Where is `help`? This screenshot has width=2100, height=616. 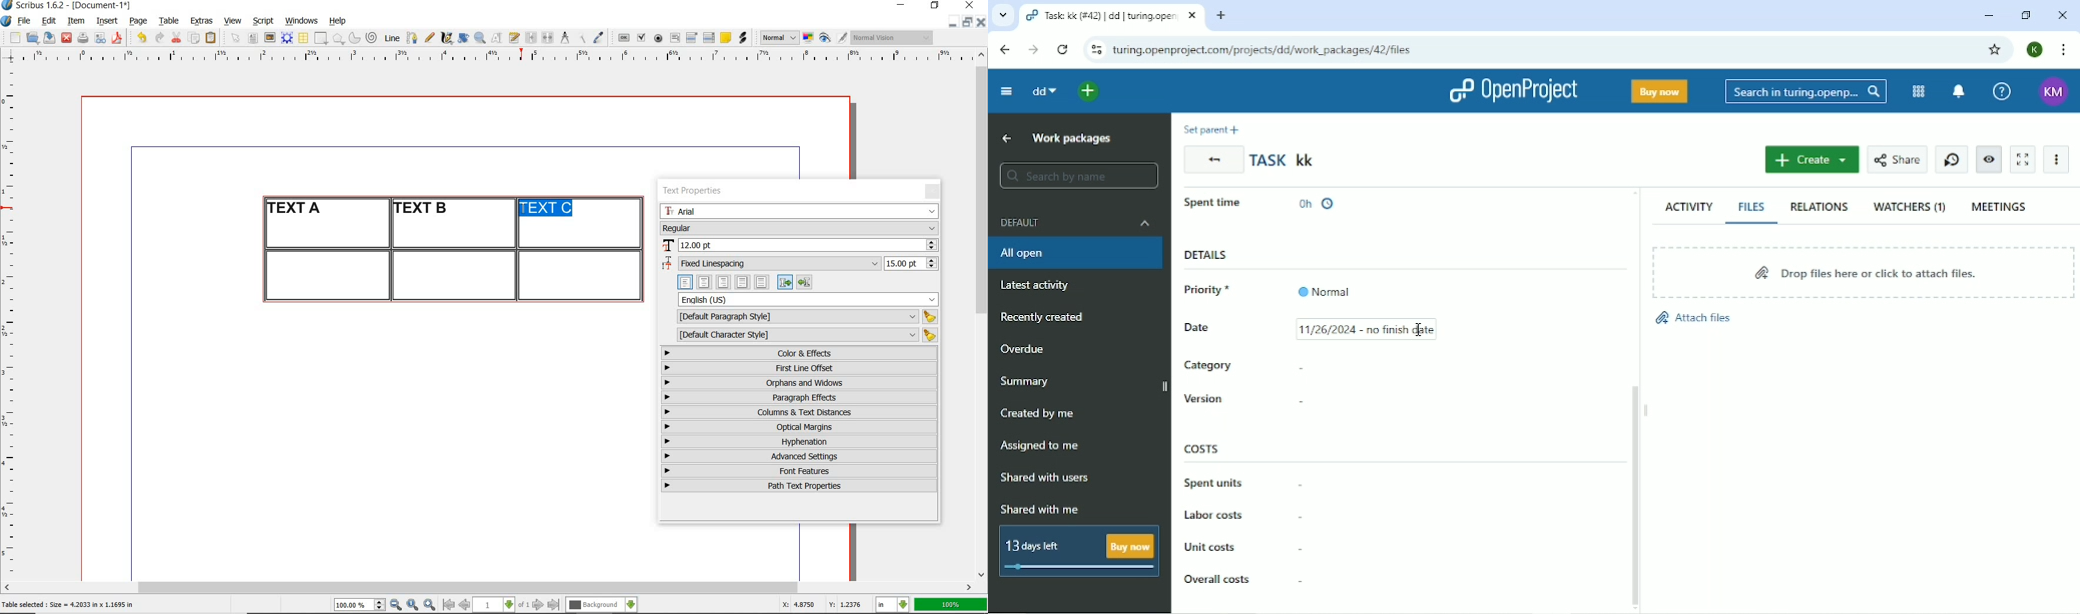 help is located at coordinates (336, 22).